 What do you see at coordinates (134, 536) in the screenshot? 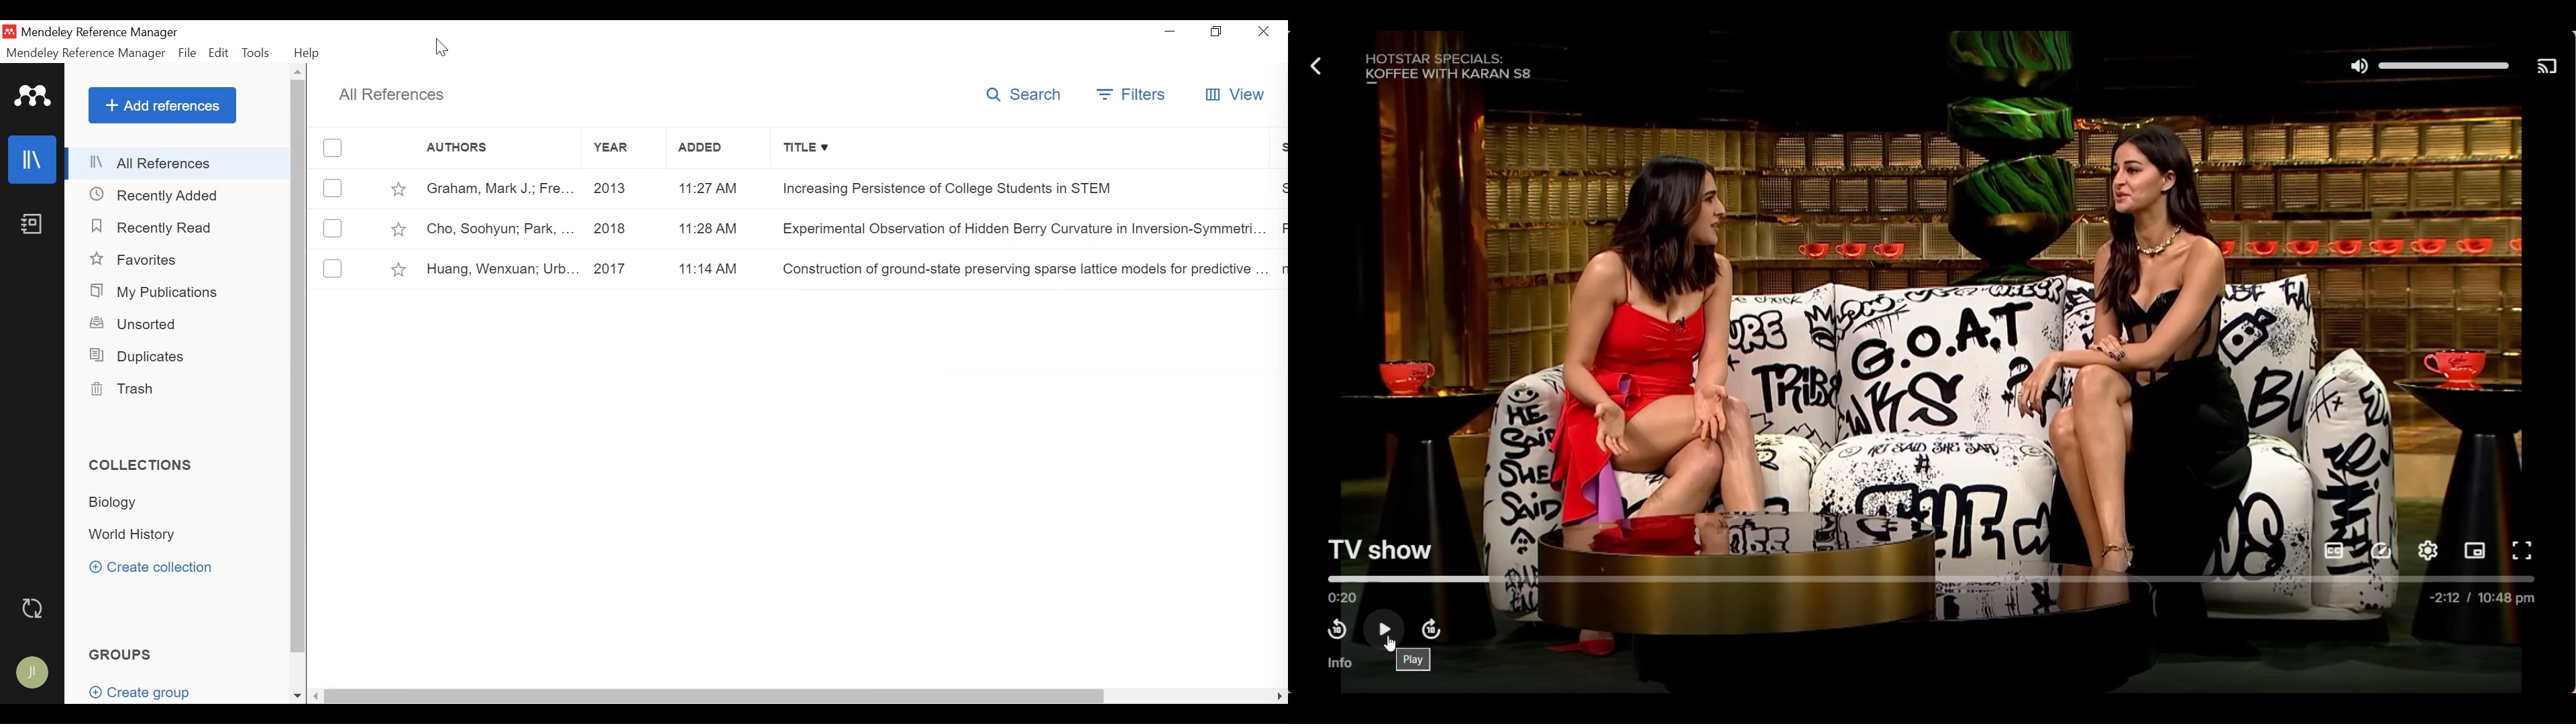
I see `Collection` at bounding box center [134, 536].